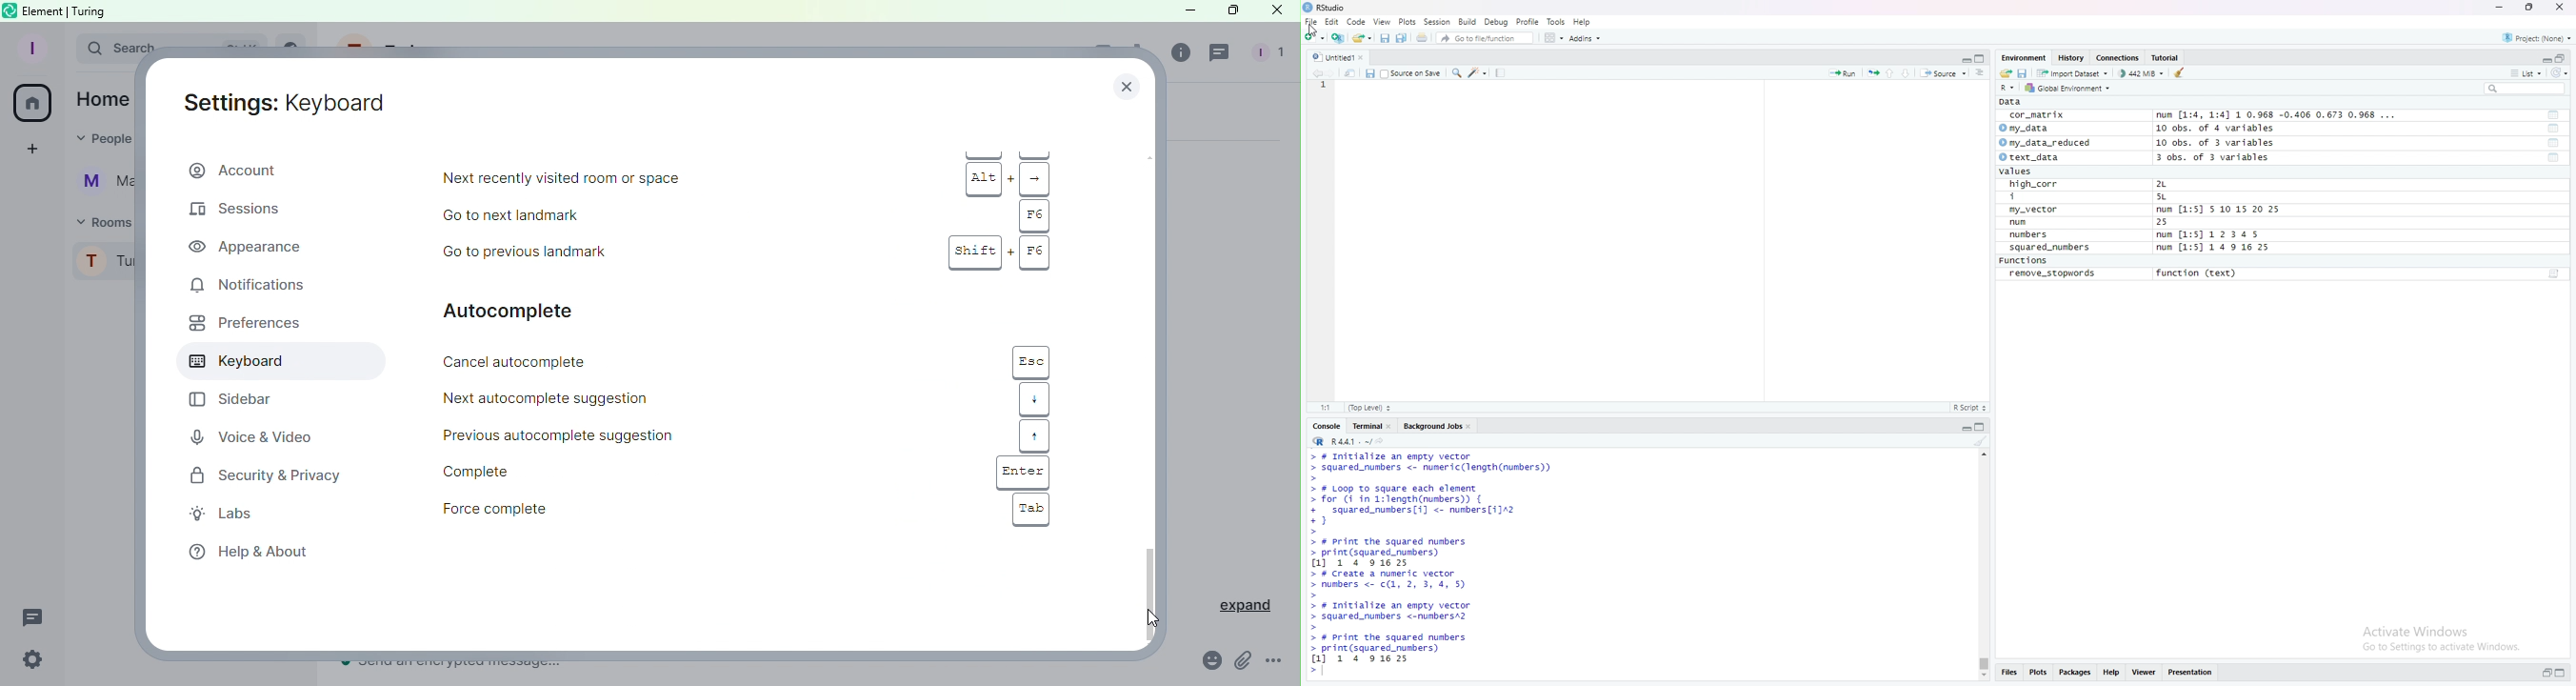 The image size is (2576, 700). What do you see at coordinates (1981, 661) in the screenshot?
I see `vbertical Scrollbar ` at bounding box center [1981, 661].